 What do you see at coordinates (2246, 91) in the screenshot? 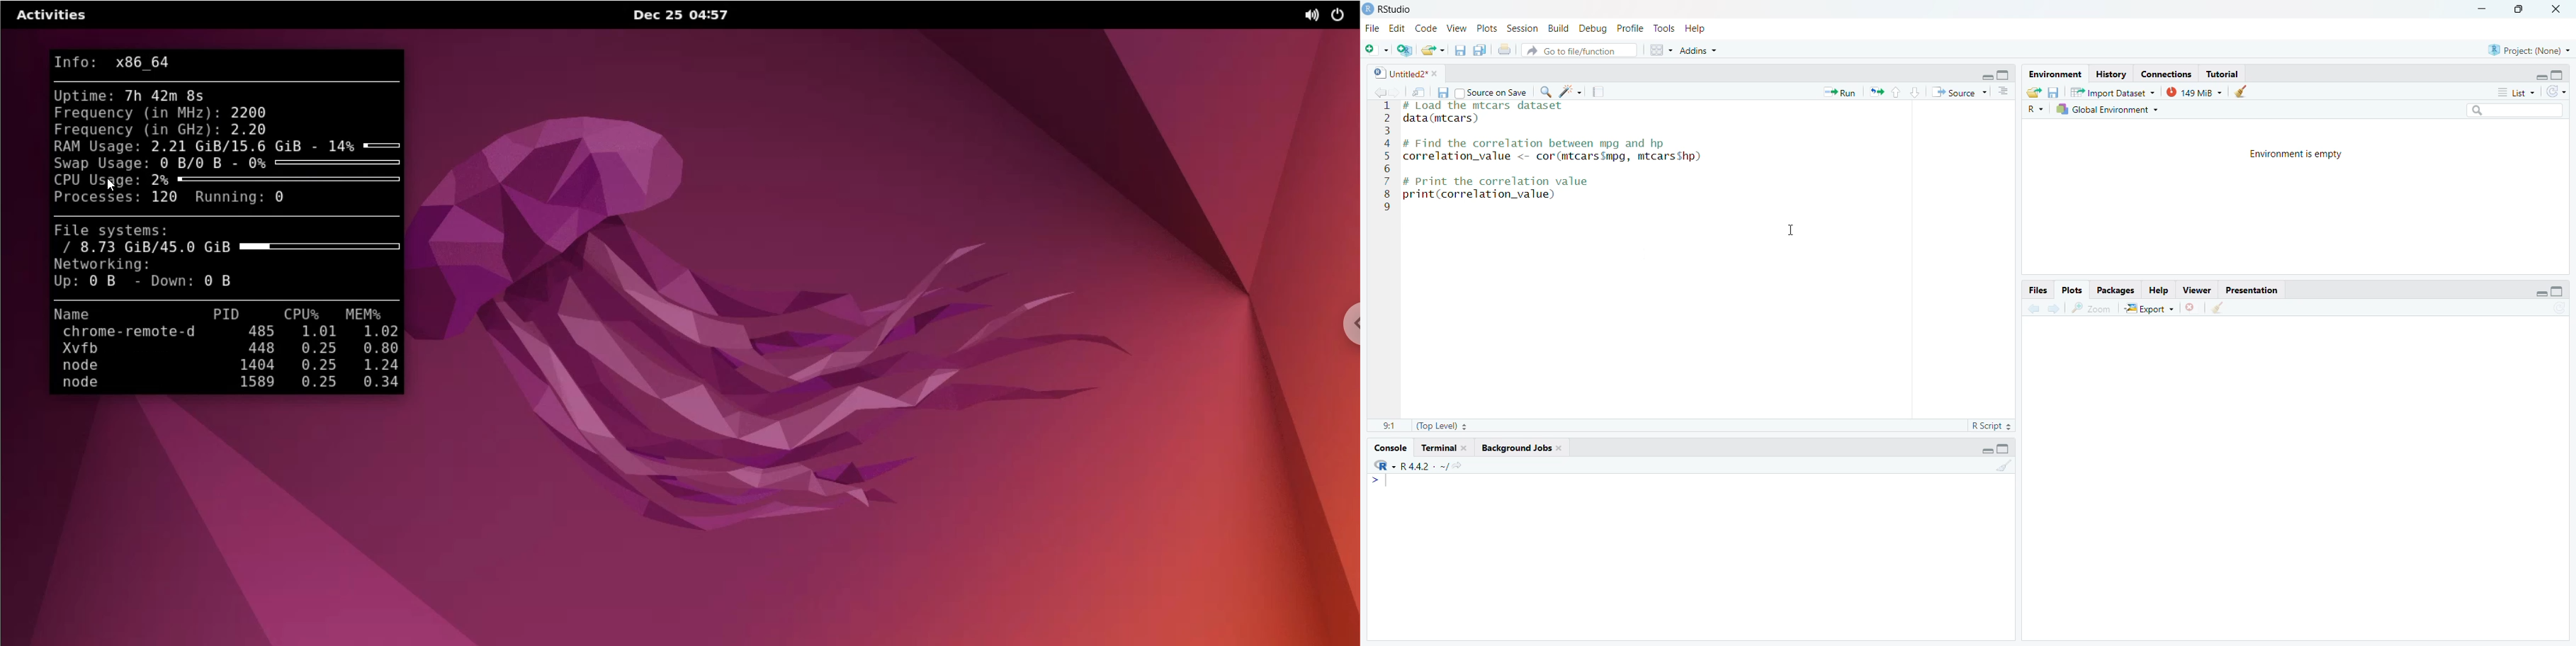
I see `Clear console (Ctrl +L)` at bounding box center [2246, 91].